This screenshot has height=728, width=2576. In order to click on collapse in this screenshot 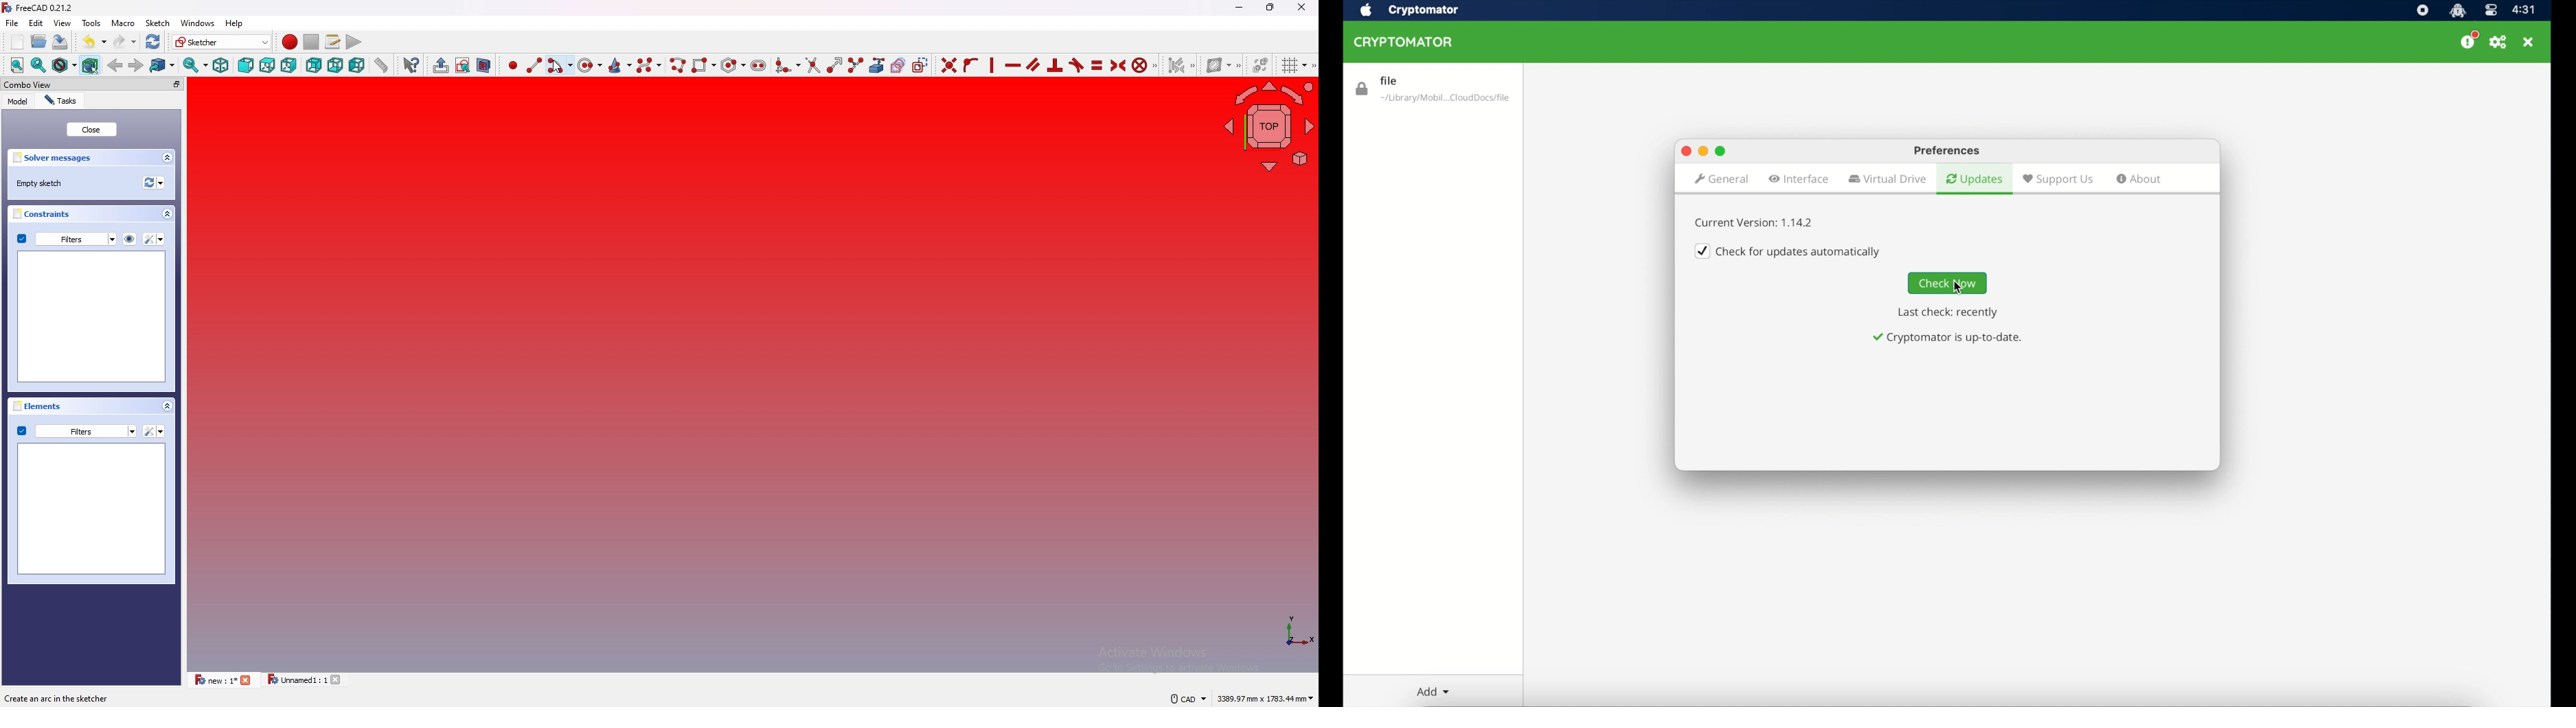, I will do `click(168, 158)`.